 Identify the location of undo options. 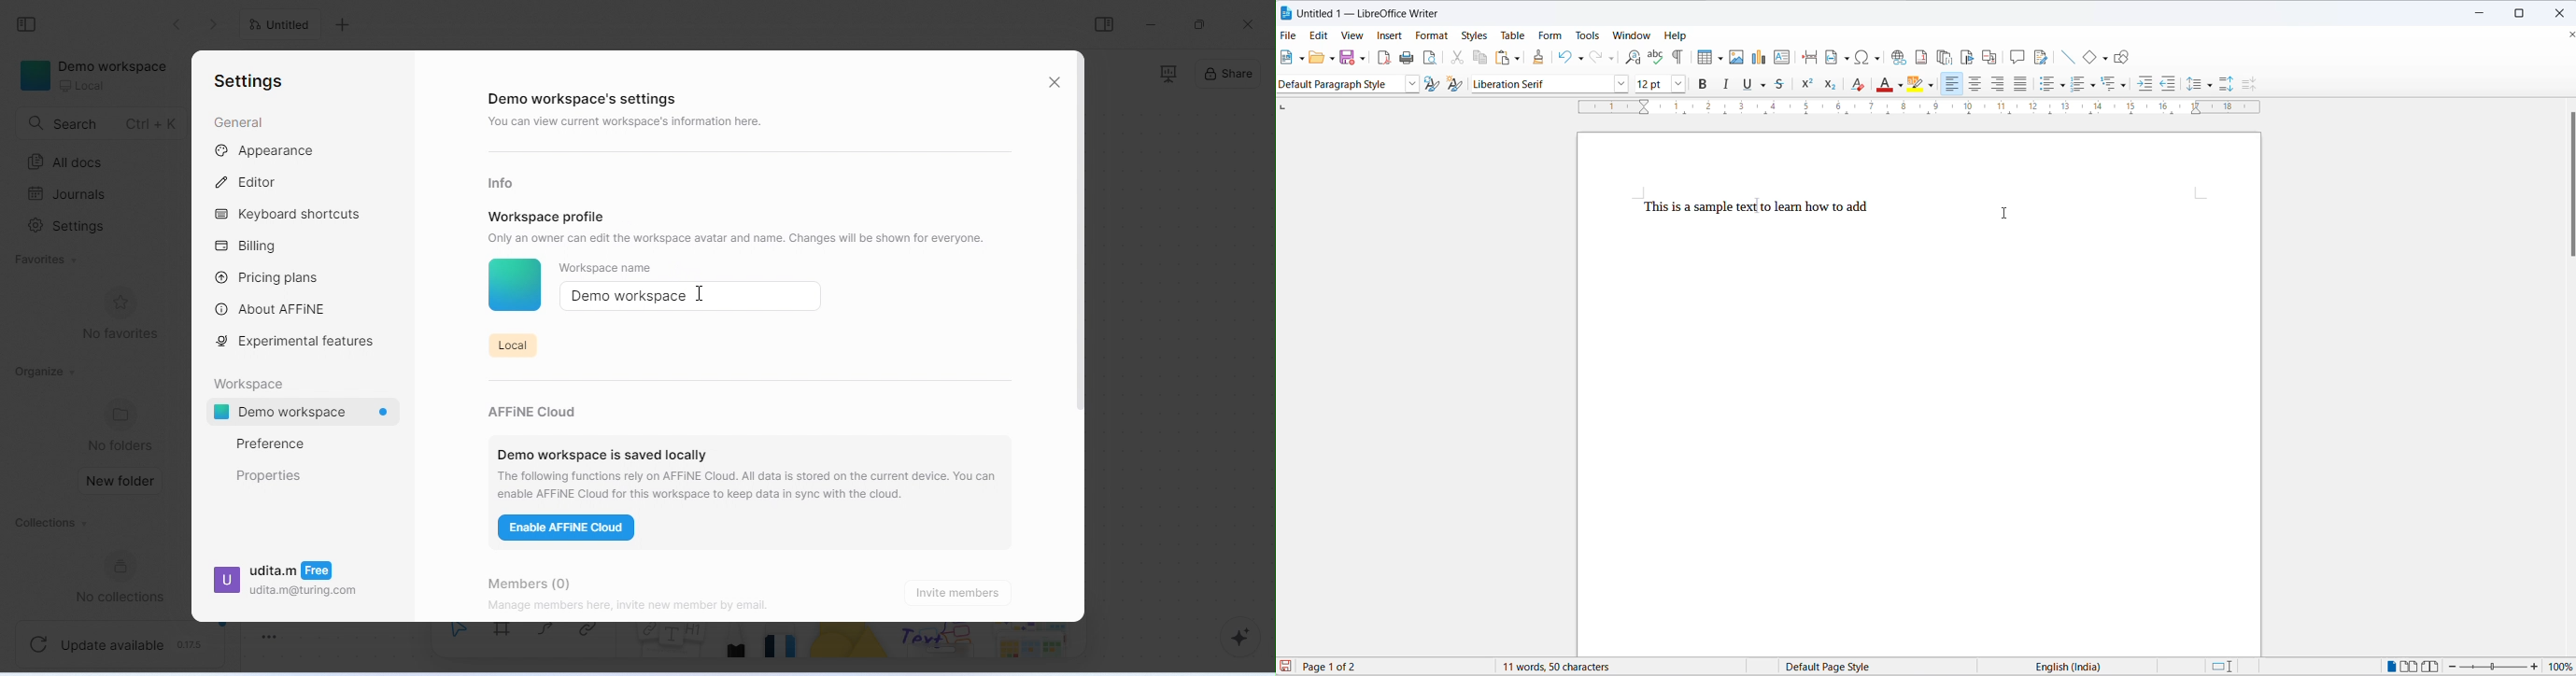
(1582, 57).